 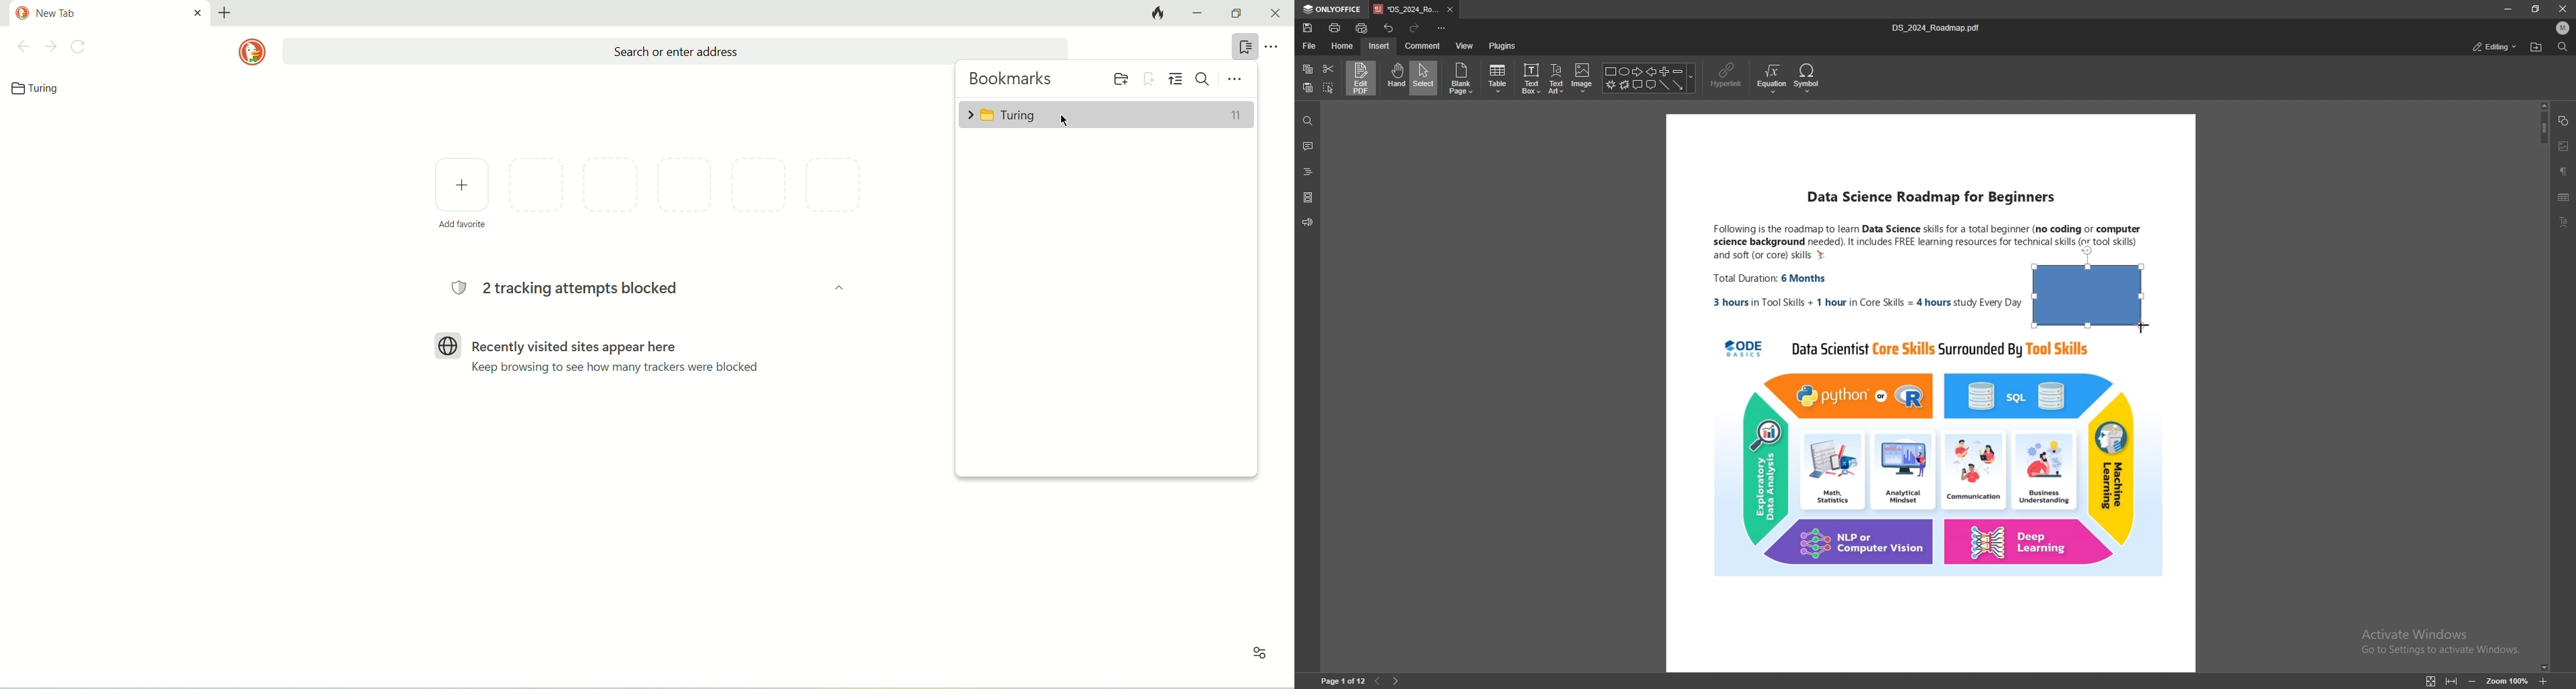 I want to click on profile, so click(x=2564, y=28).